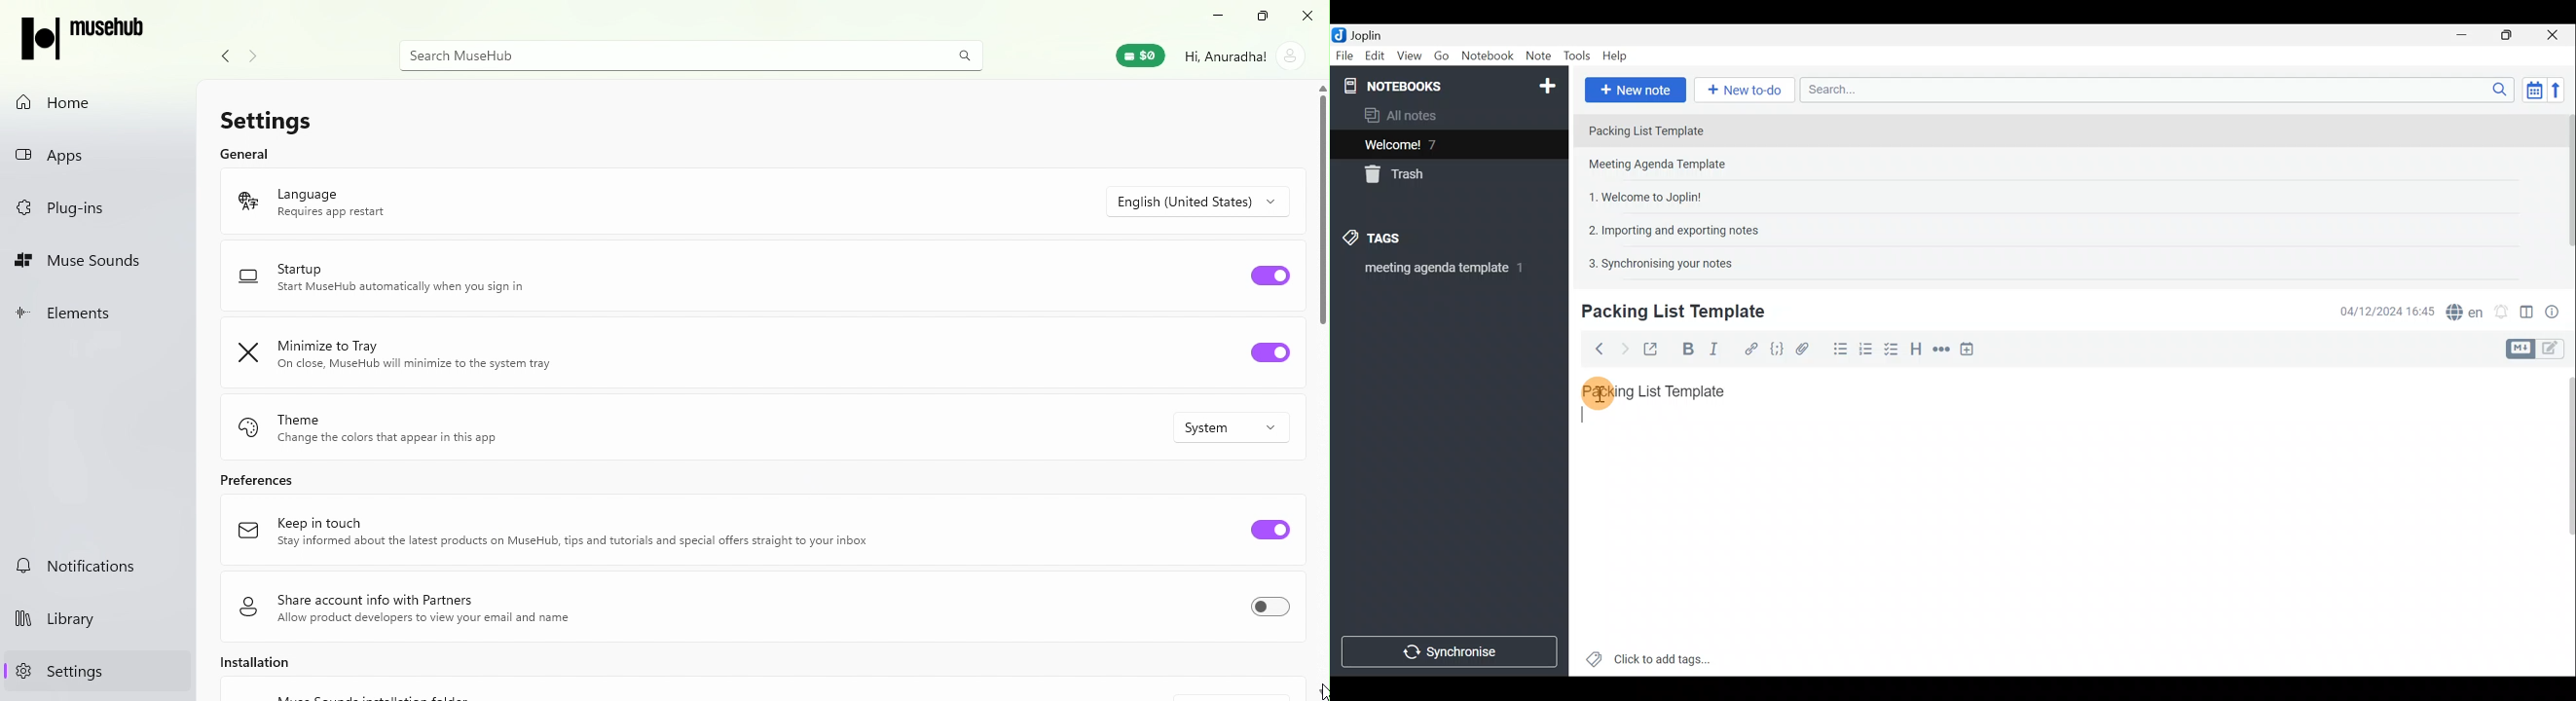  What do you see at coordinates (1802, 348) in the screenshot?
I see `Attach file` at bounding box center [1802, 348].